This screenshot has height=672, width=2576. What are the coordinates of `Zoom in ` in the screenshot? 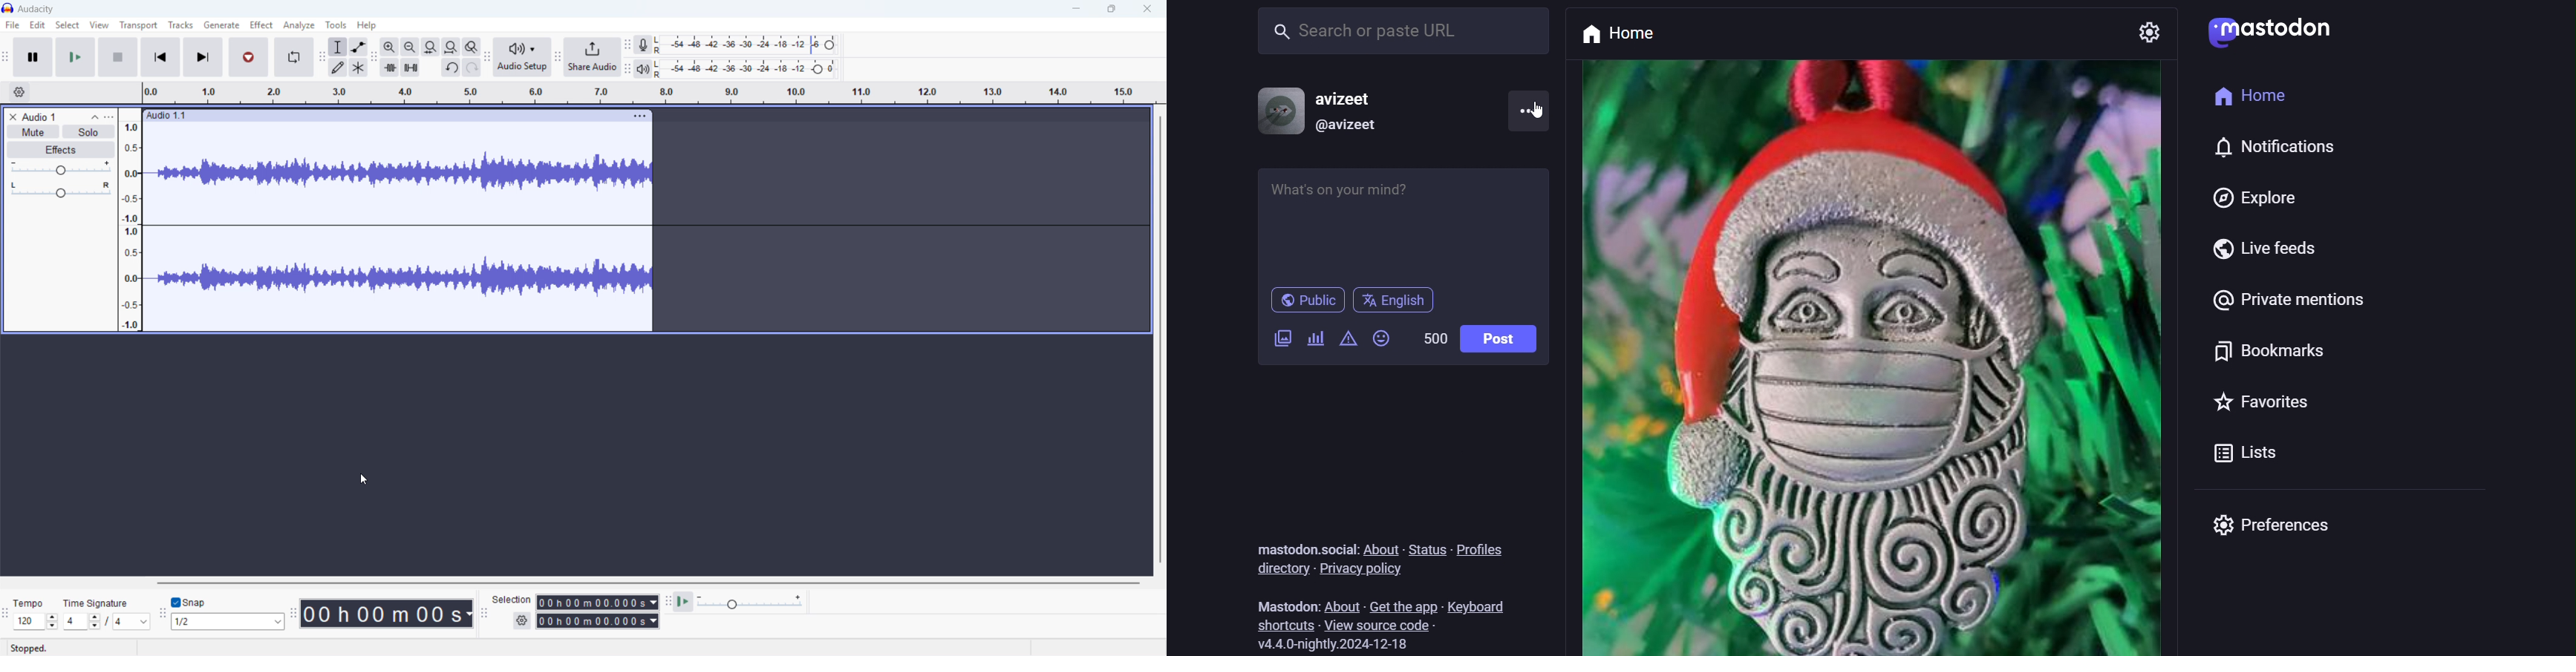 It's located at (390, 46).